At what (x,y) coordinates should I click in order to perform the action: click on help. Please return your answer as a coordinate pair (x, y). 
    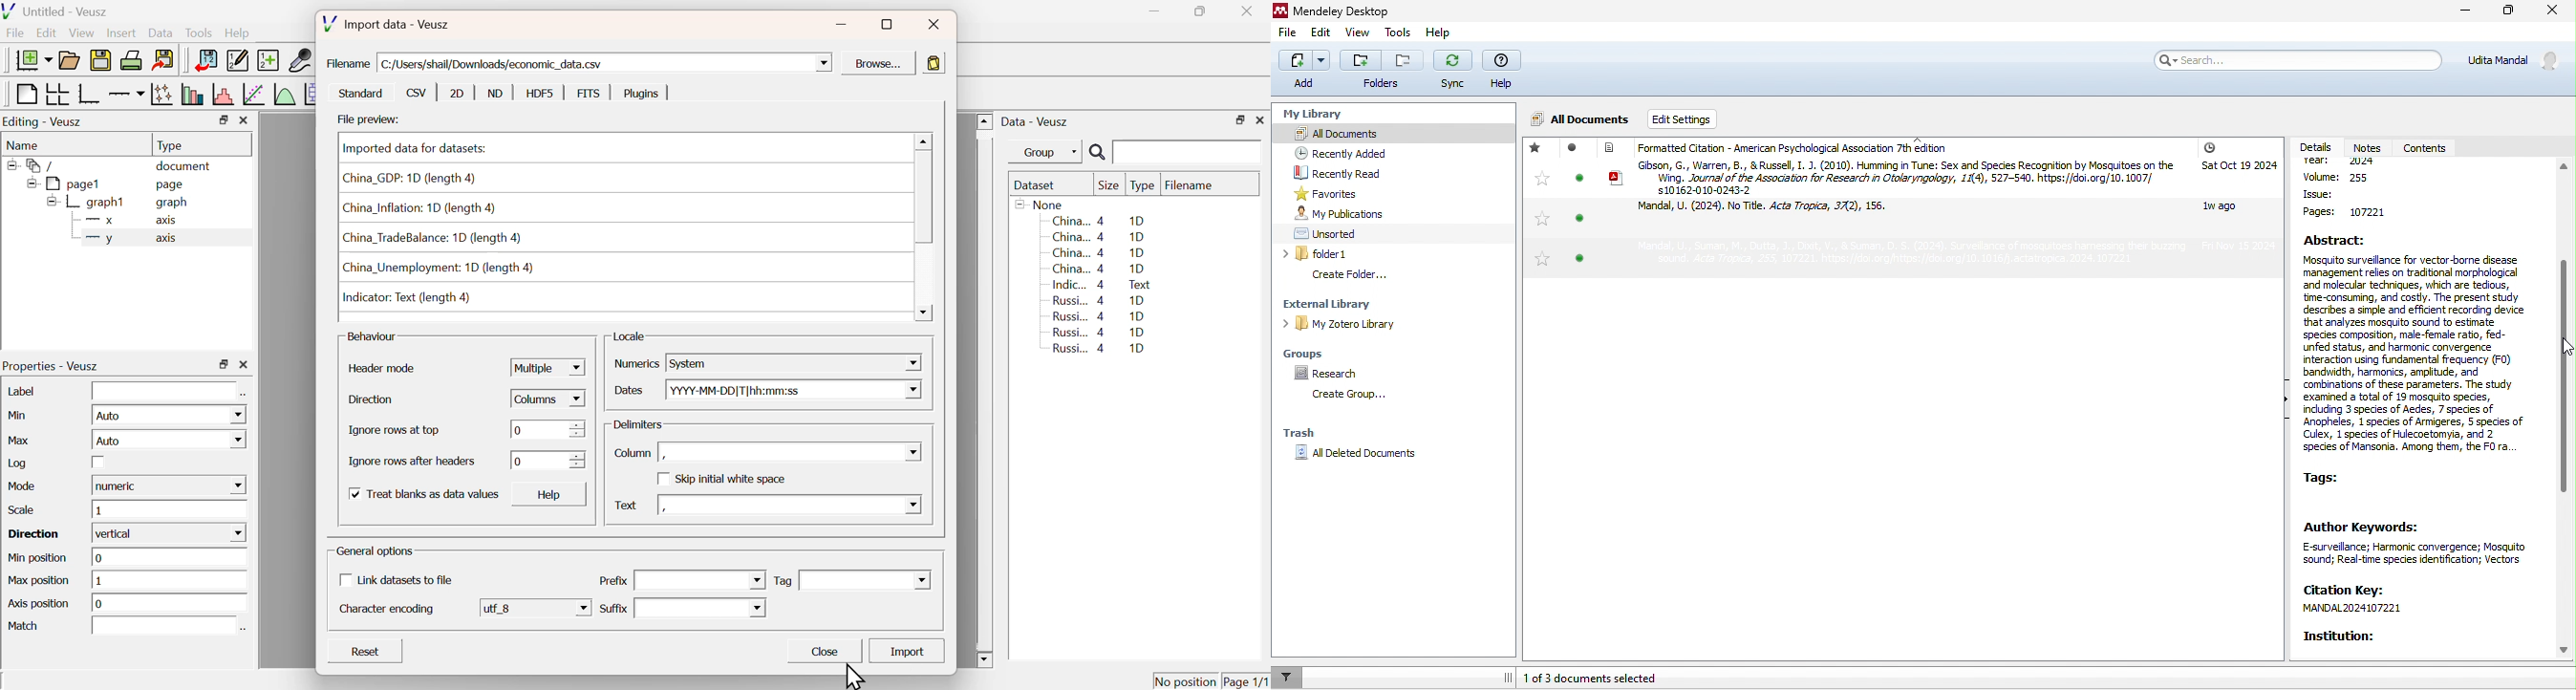
    Looking at the image, I should click on (1436, 32).